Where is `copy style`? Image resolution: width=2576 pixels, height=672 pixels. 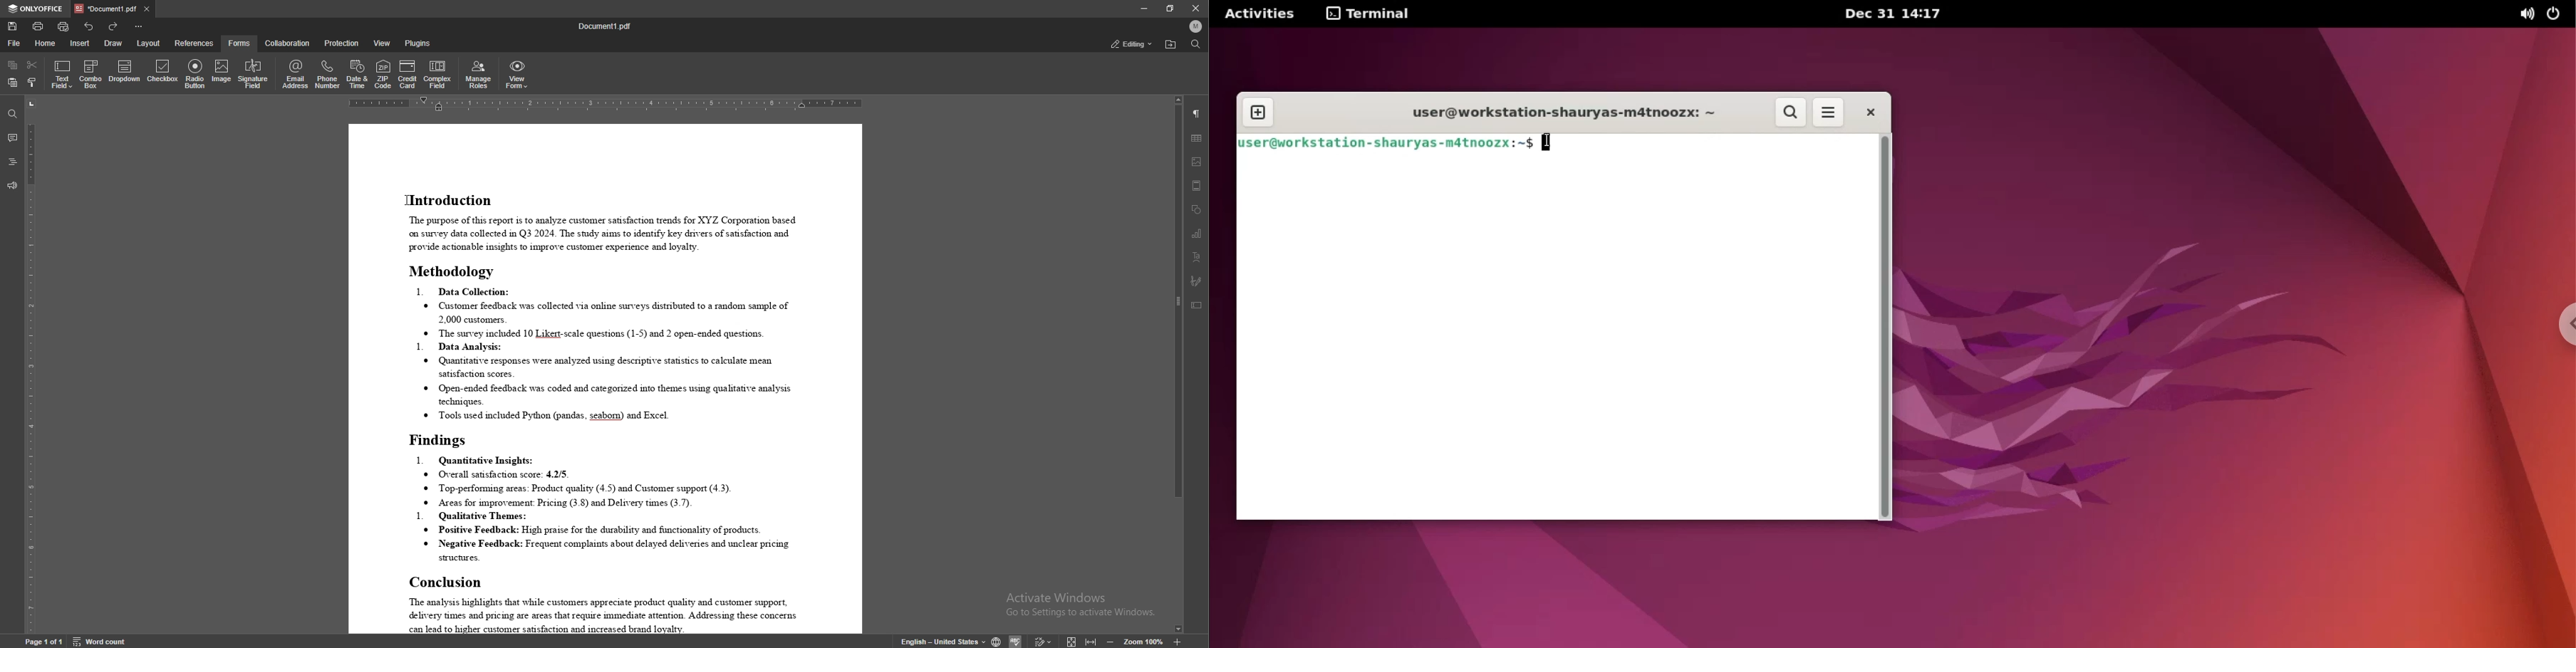
copy style is located at coordinates (31, 84).